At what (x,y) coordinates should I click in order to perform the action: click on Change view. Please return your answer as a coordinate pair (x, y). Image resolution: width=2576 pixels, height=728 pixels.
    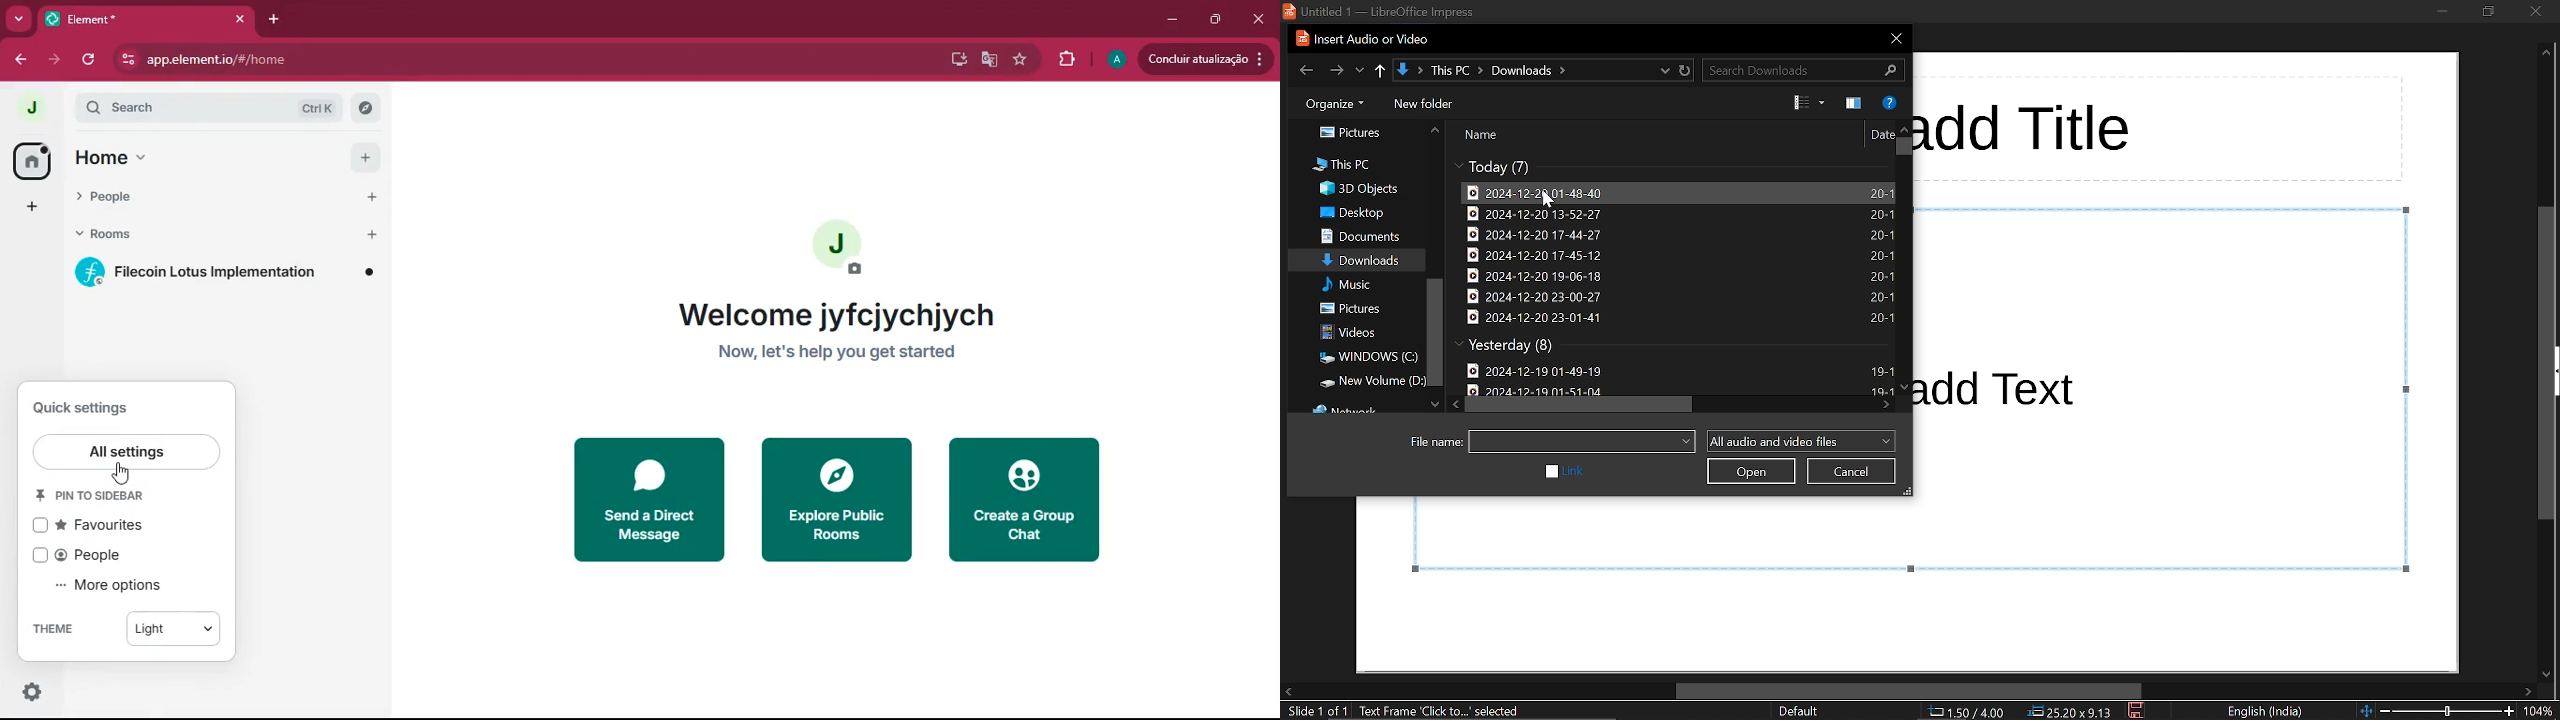
    Looking at the image, I should click on (1810, 103).